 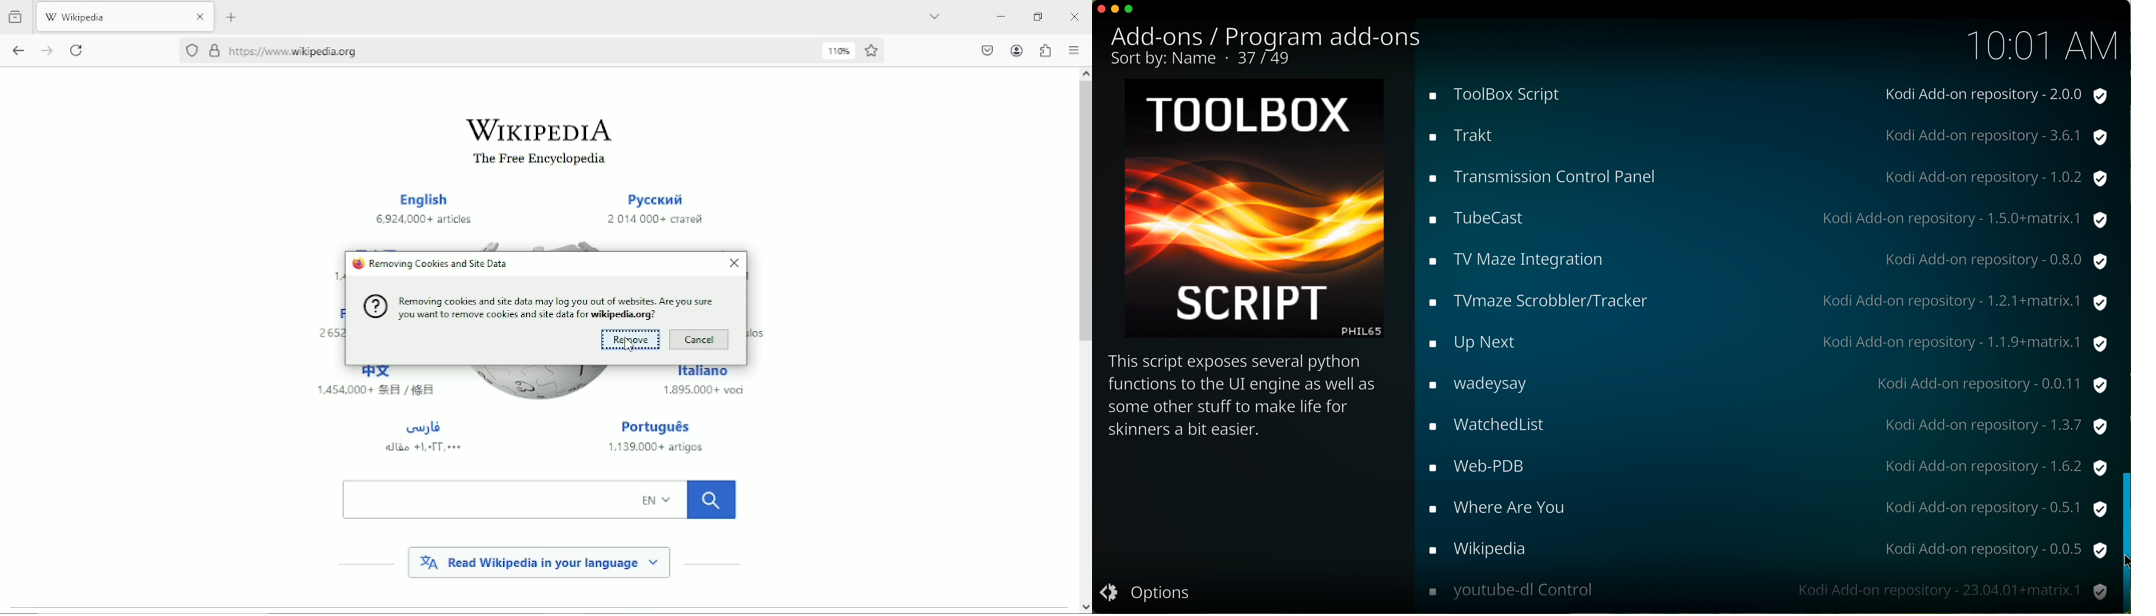 What do you see at coordinates (1247, 397) in the screenshot?
I see `description` at bounding box center [1247, 397].